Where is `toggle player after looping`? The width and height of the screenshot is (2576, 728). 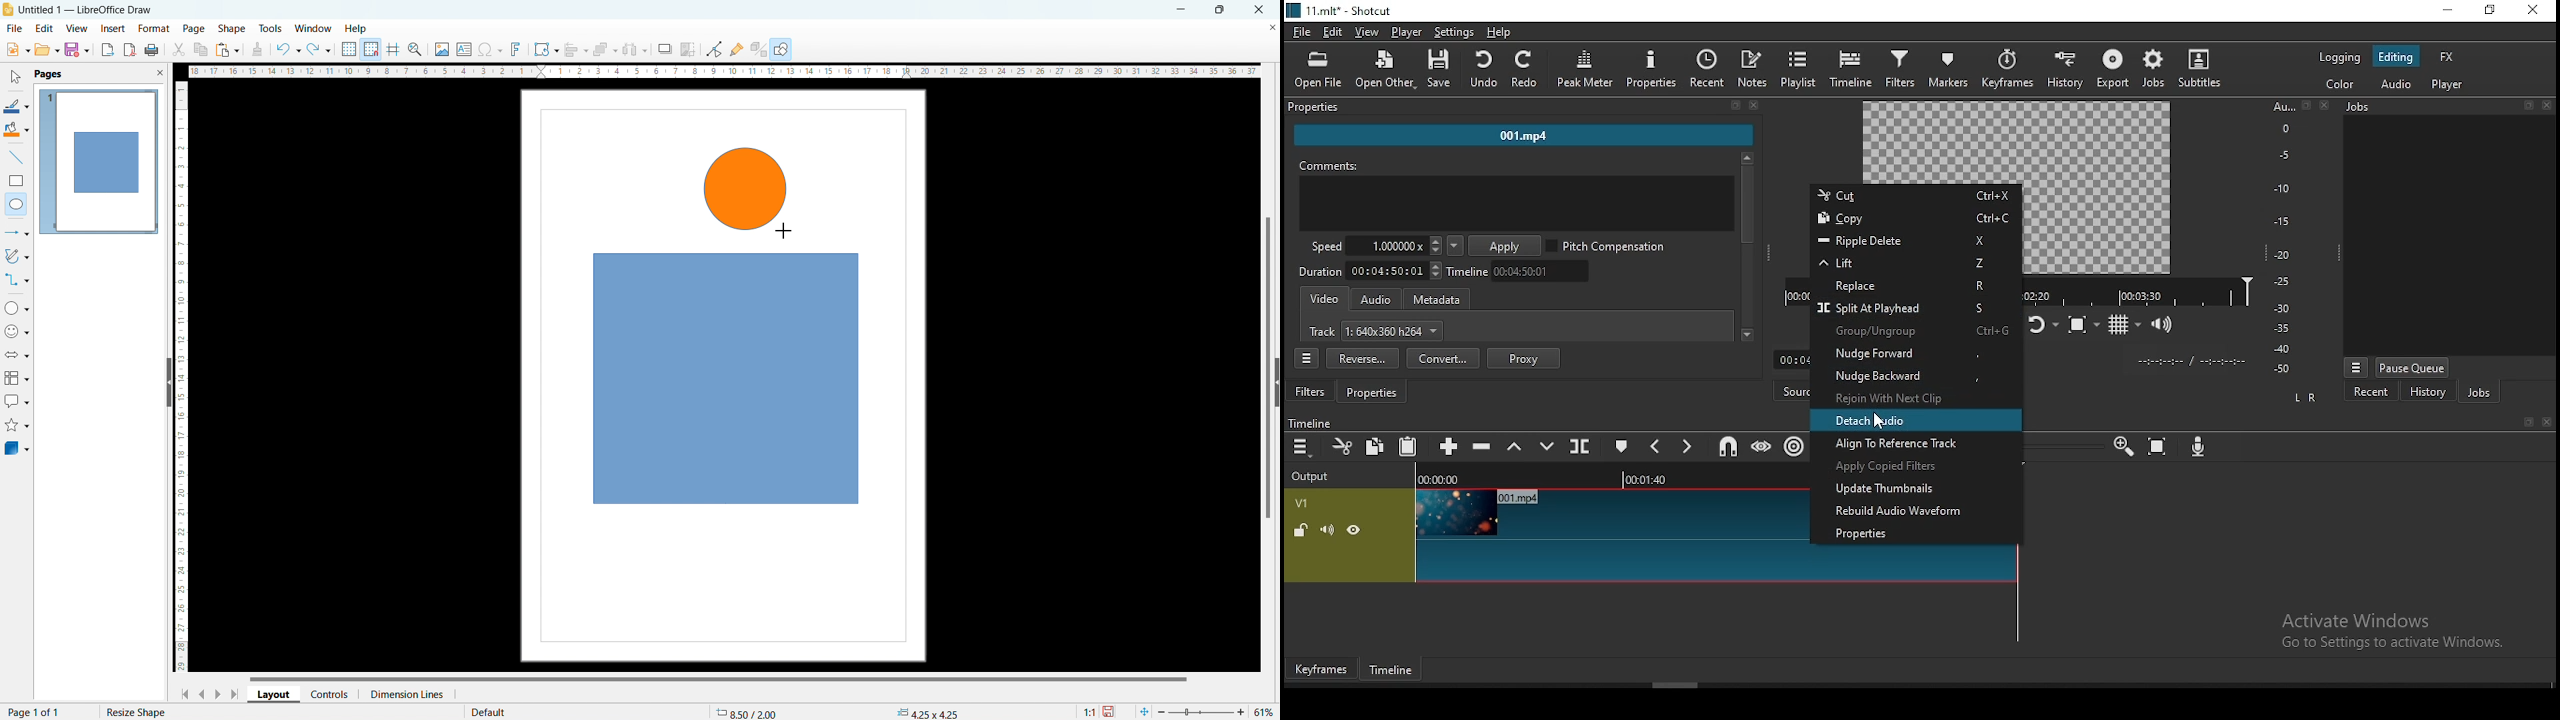 toggle player after looping is located at coordinates (2042, 326).